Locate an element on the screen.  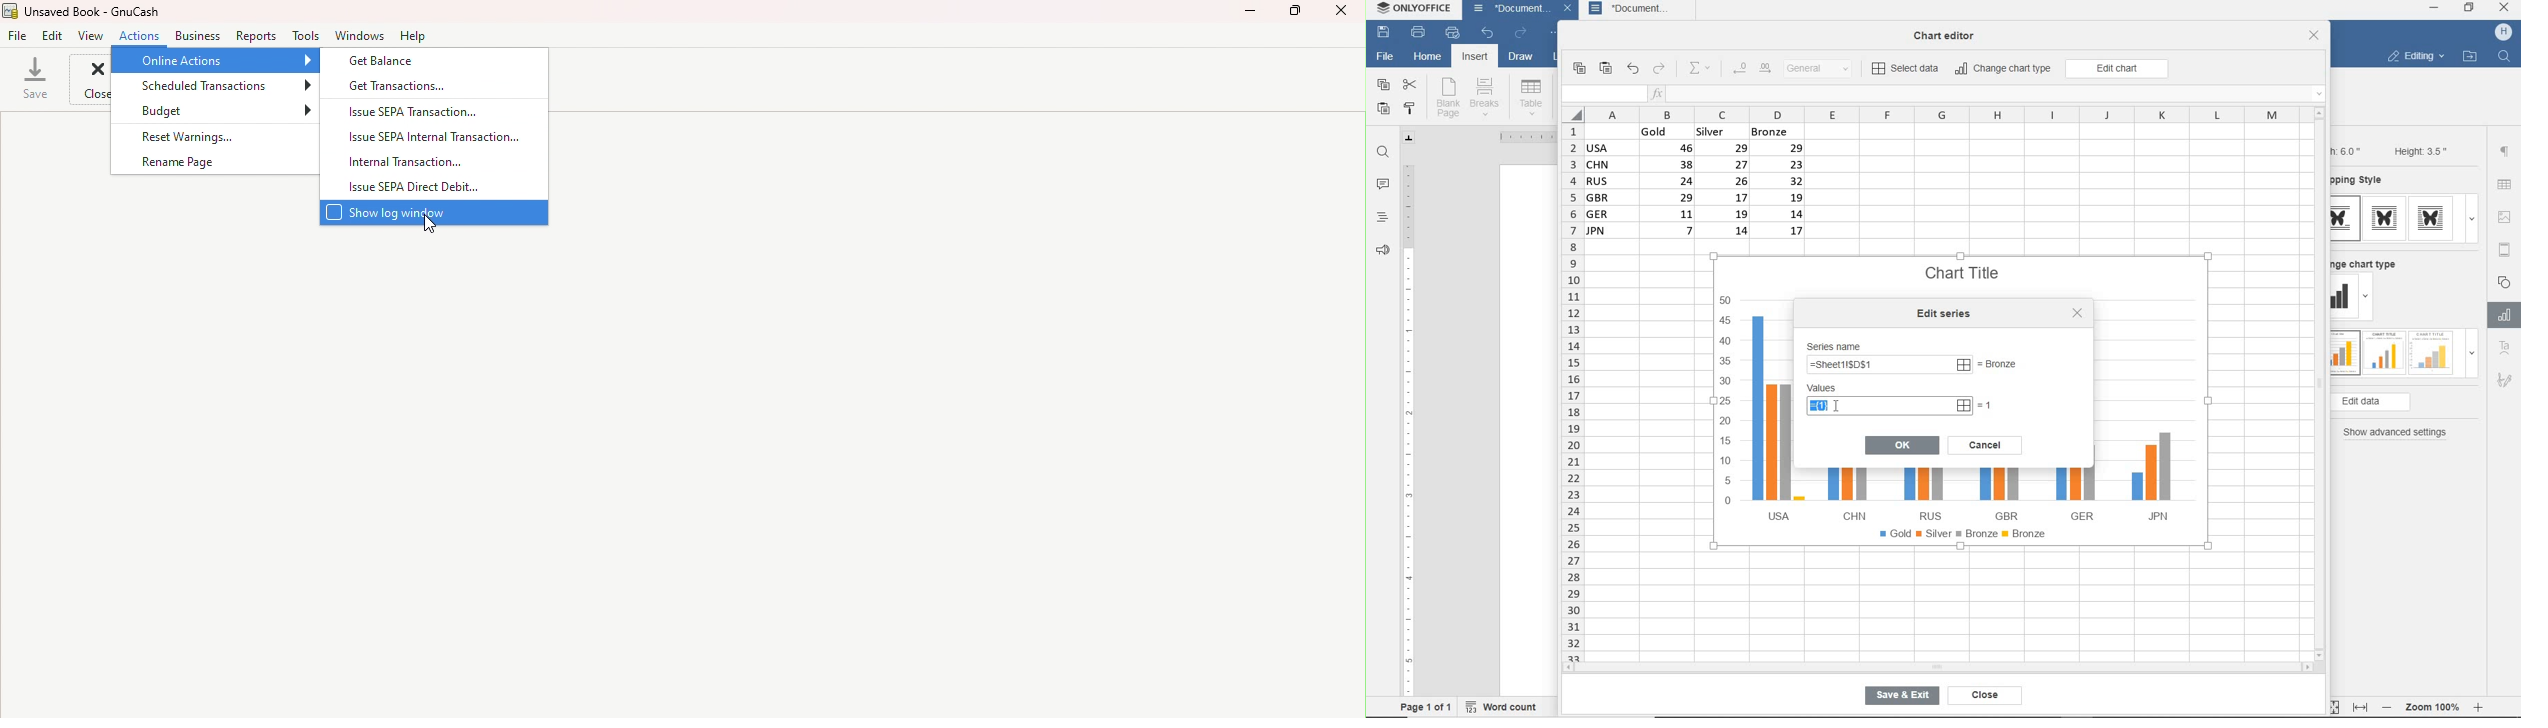
edit series is located at coordinates (1947, 314).